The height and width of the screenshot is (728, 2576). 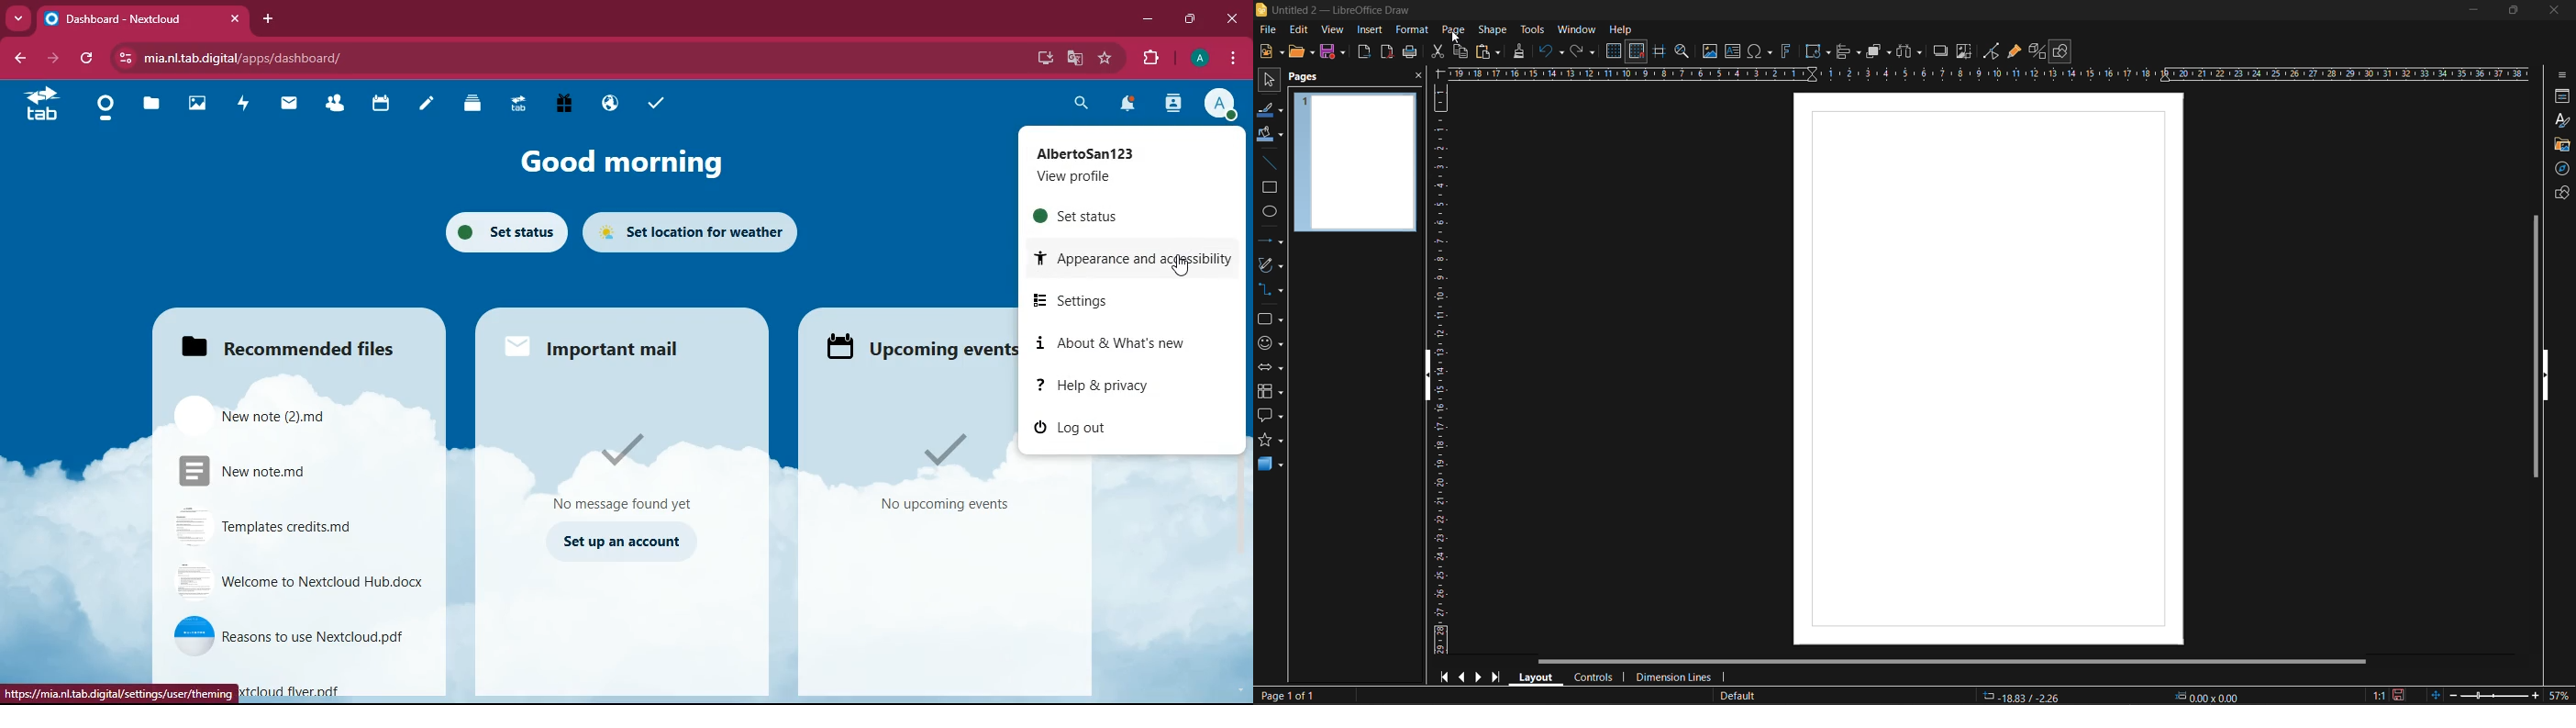 What do you see at coordinates (260, 59) in the screenshot?
I see `url` at bounding box center [260, 59].